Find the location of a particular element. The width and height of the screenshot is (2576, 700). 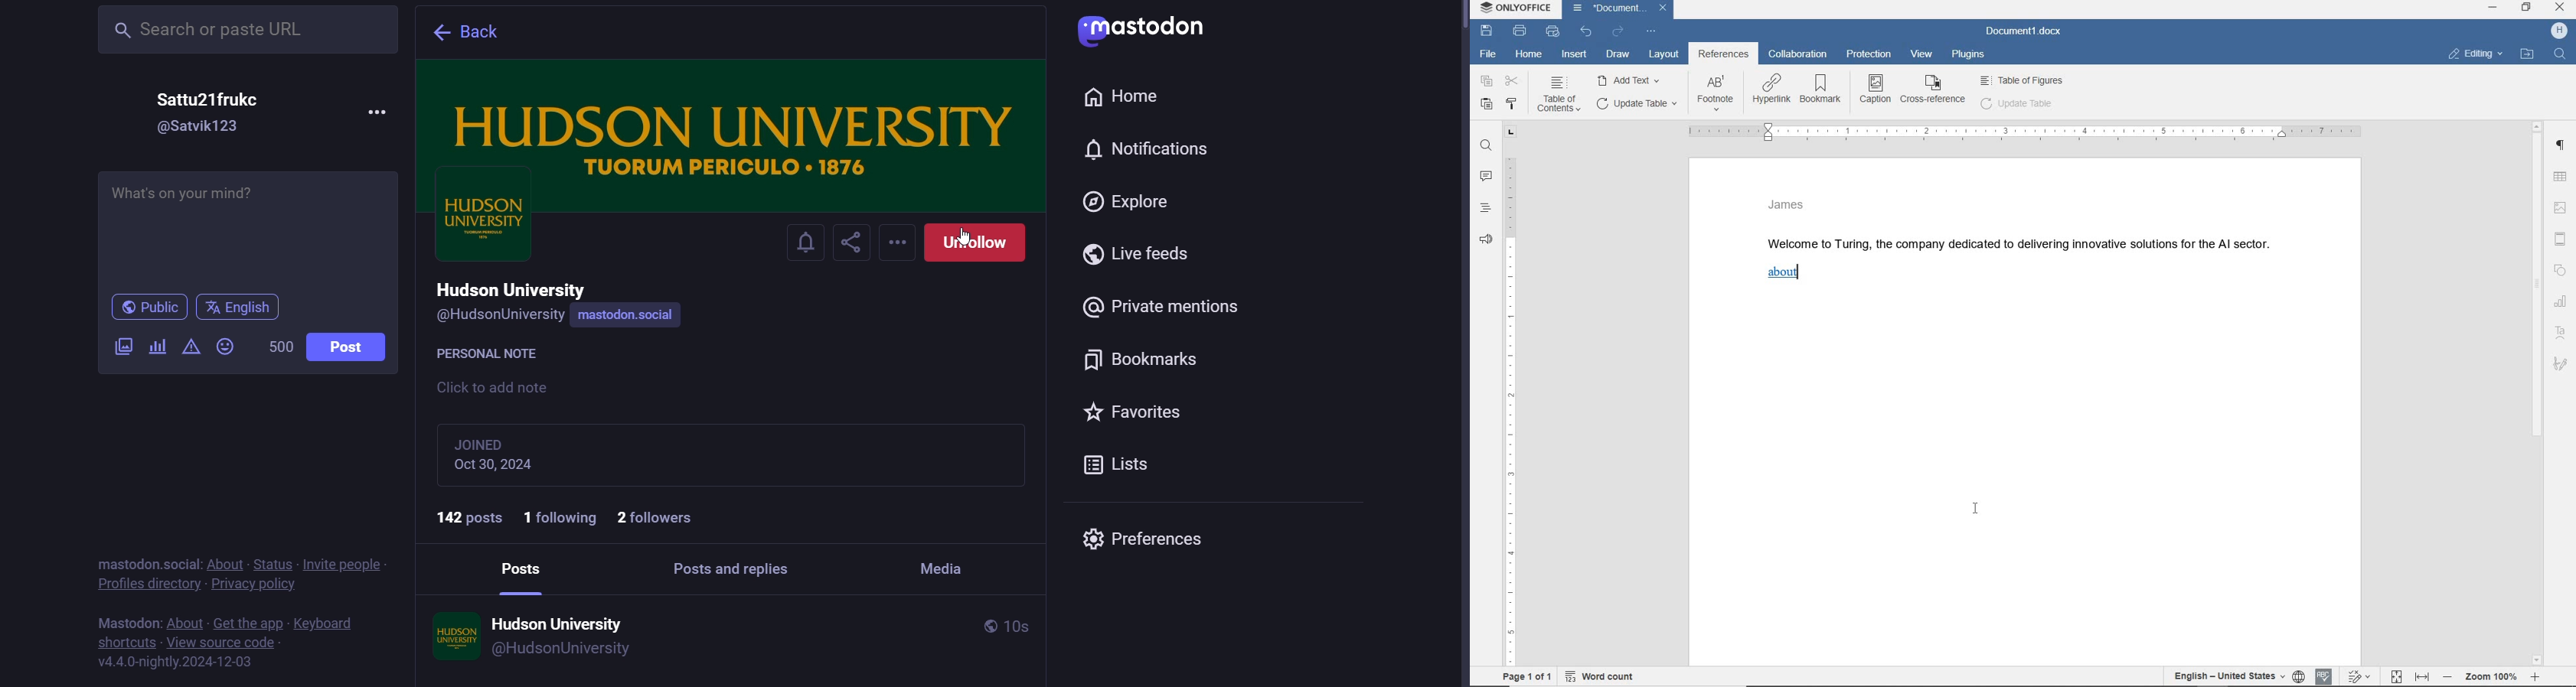

public is located at coordinates (987, 626).